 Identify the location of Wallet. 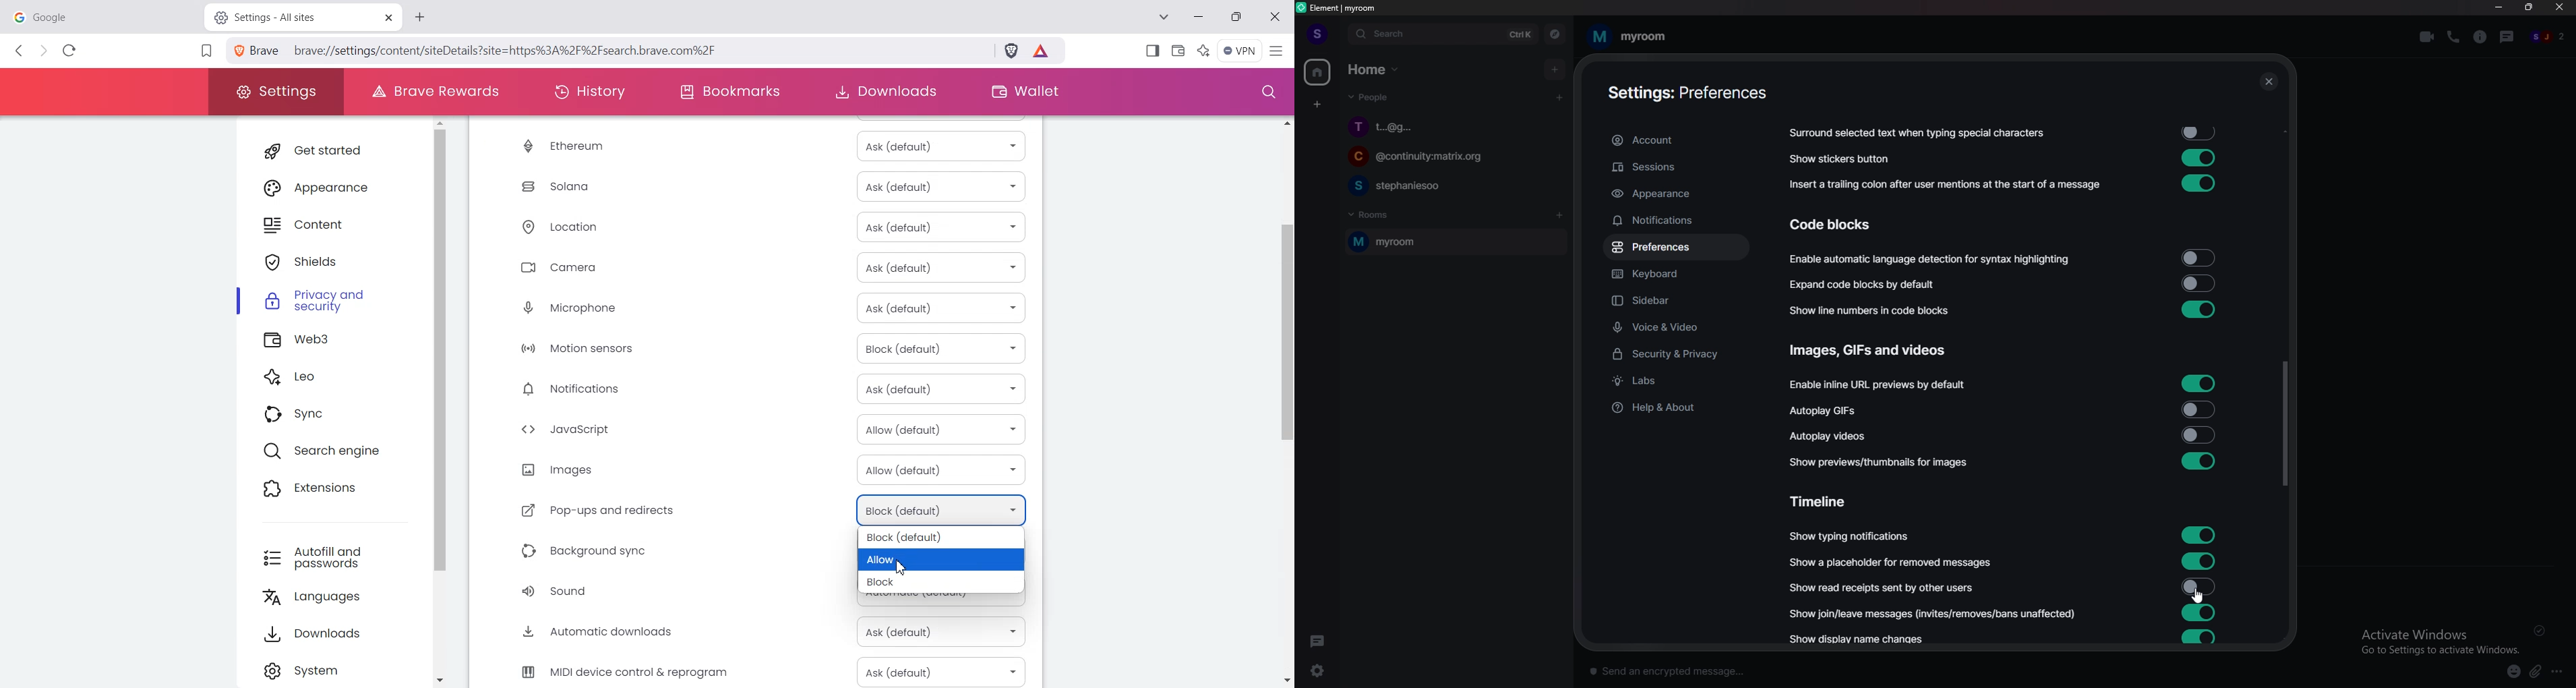
(1178, 49).